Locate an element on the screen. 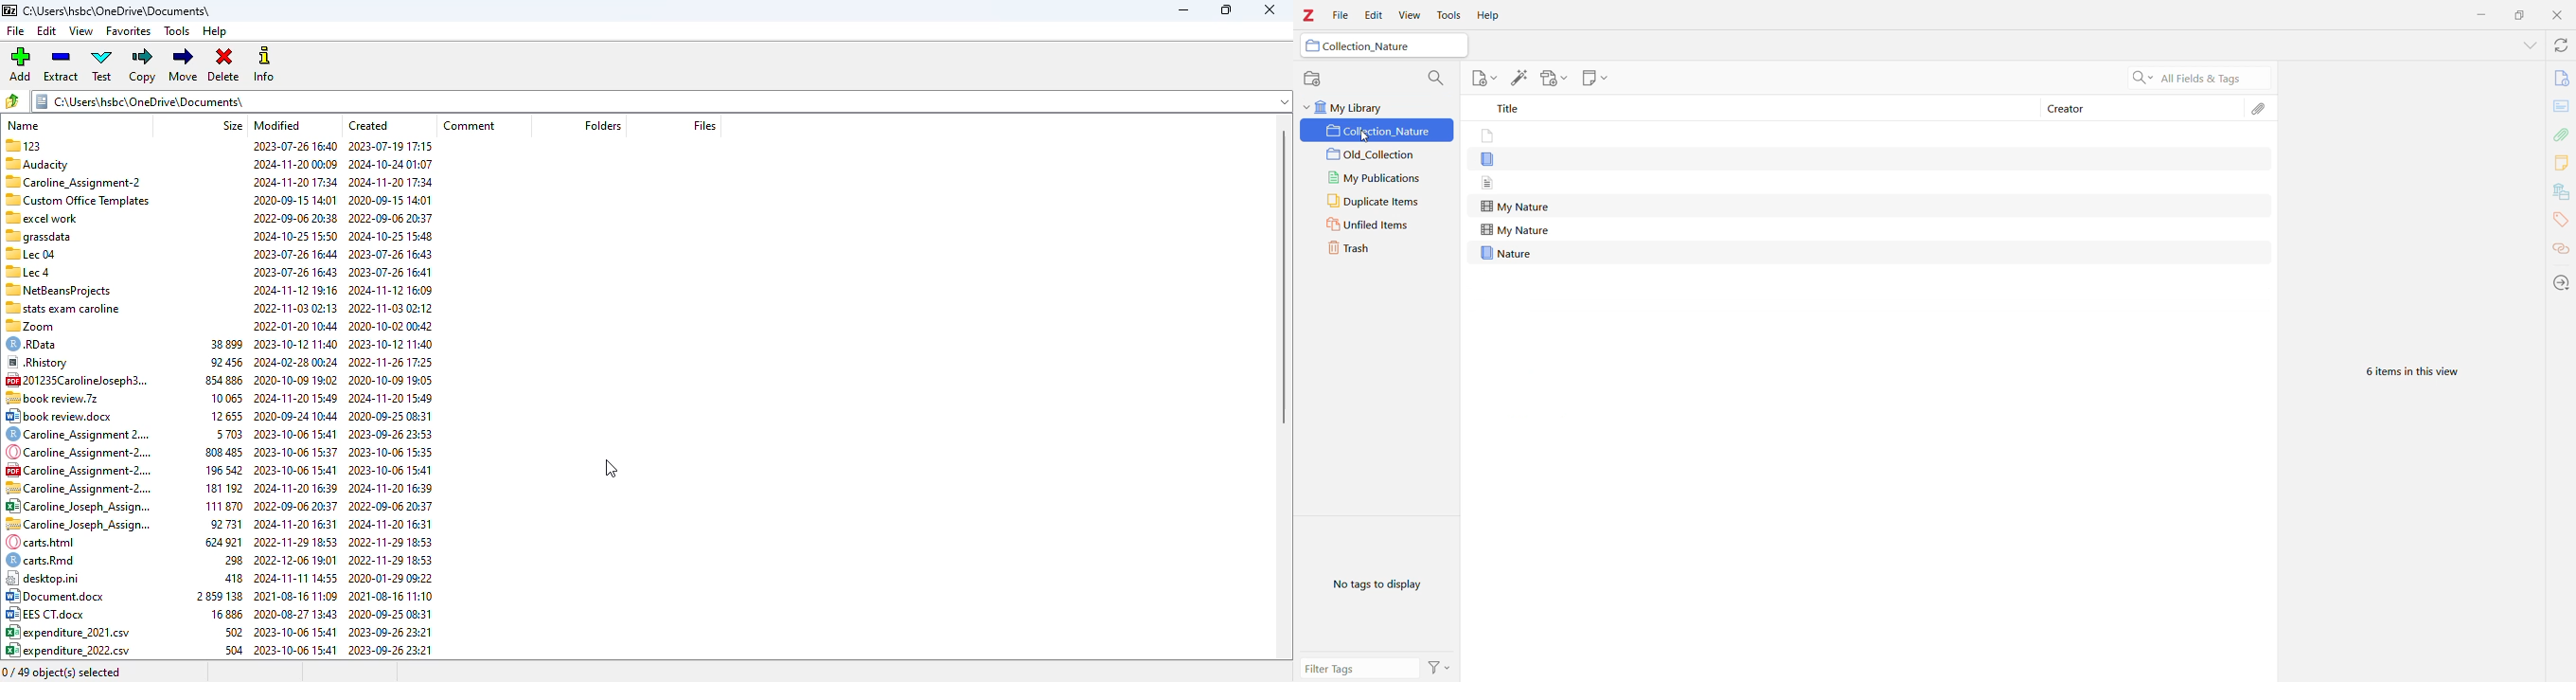 The image size is (2576, 700). extract is located at coordinates (61, 64).